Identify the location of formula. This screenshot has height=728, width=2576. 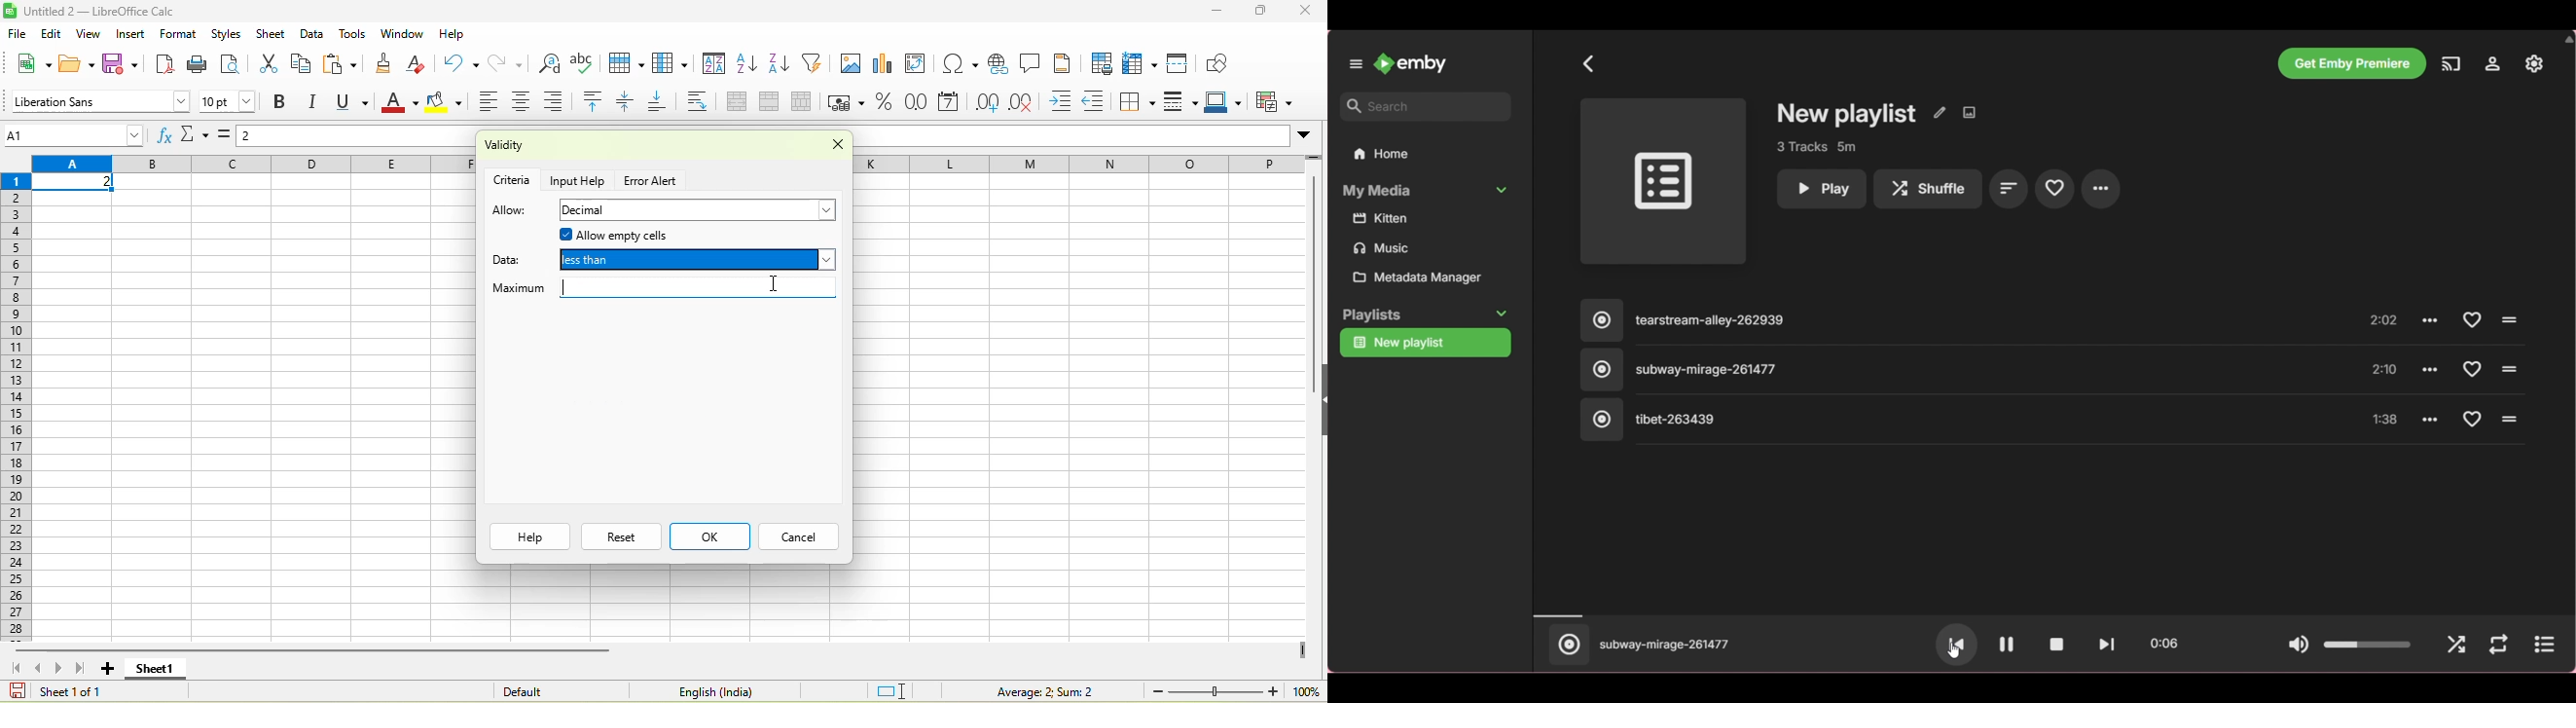
(228, 139).